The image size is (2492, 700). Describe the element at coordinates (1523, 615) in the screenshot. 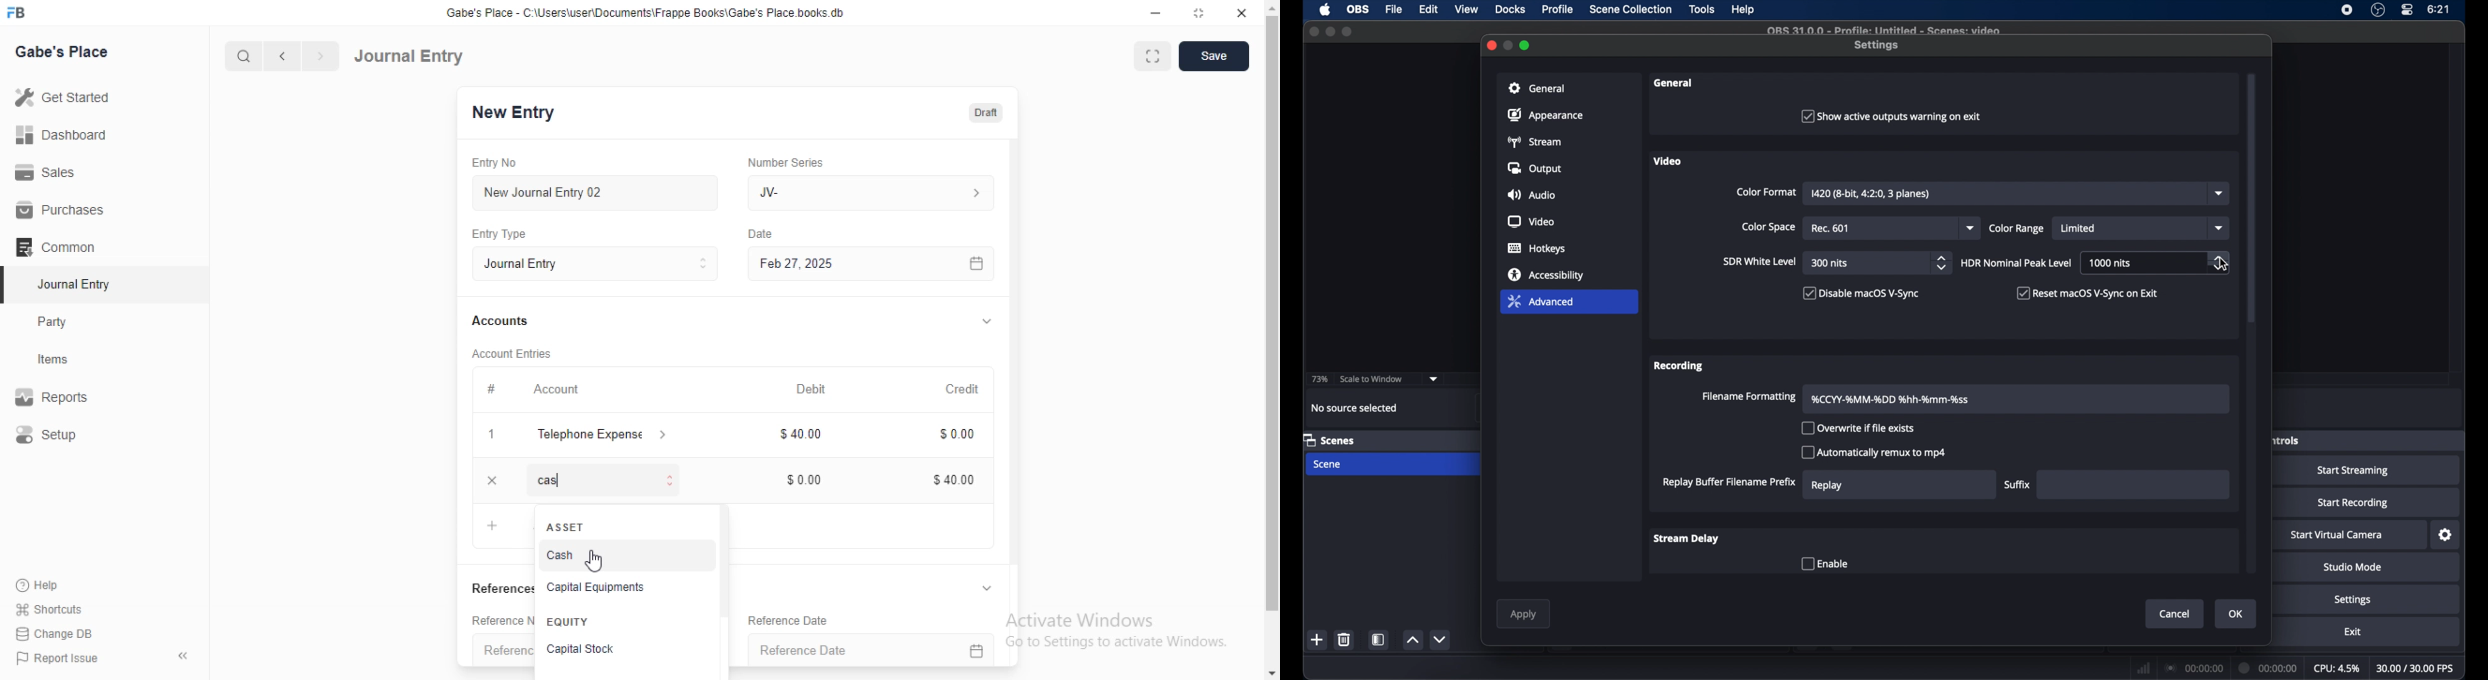

I see `apply` at that location.